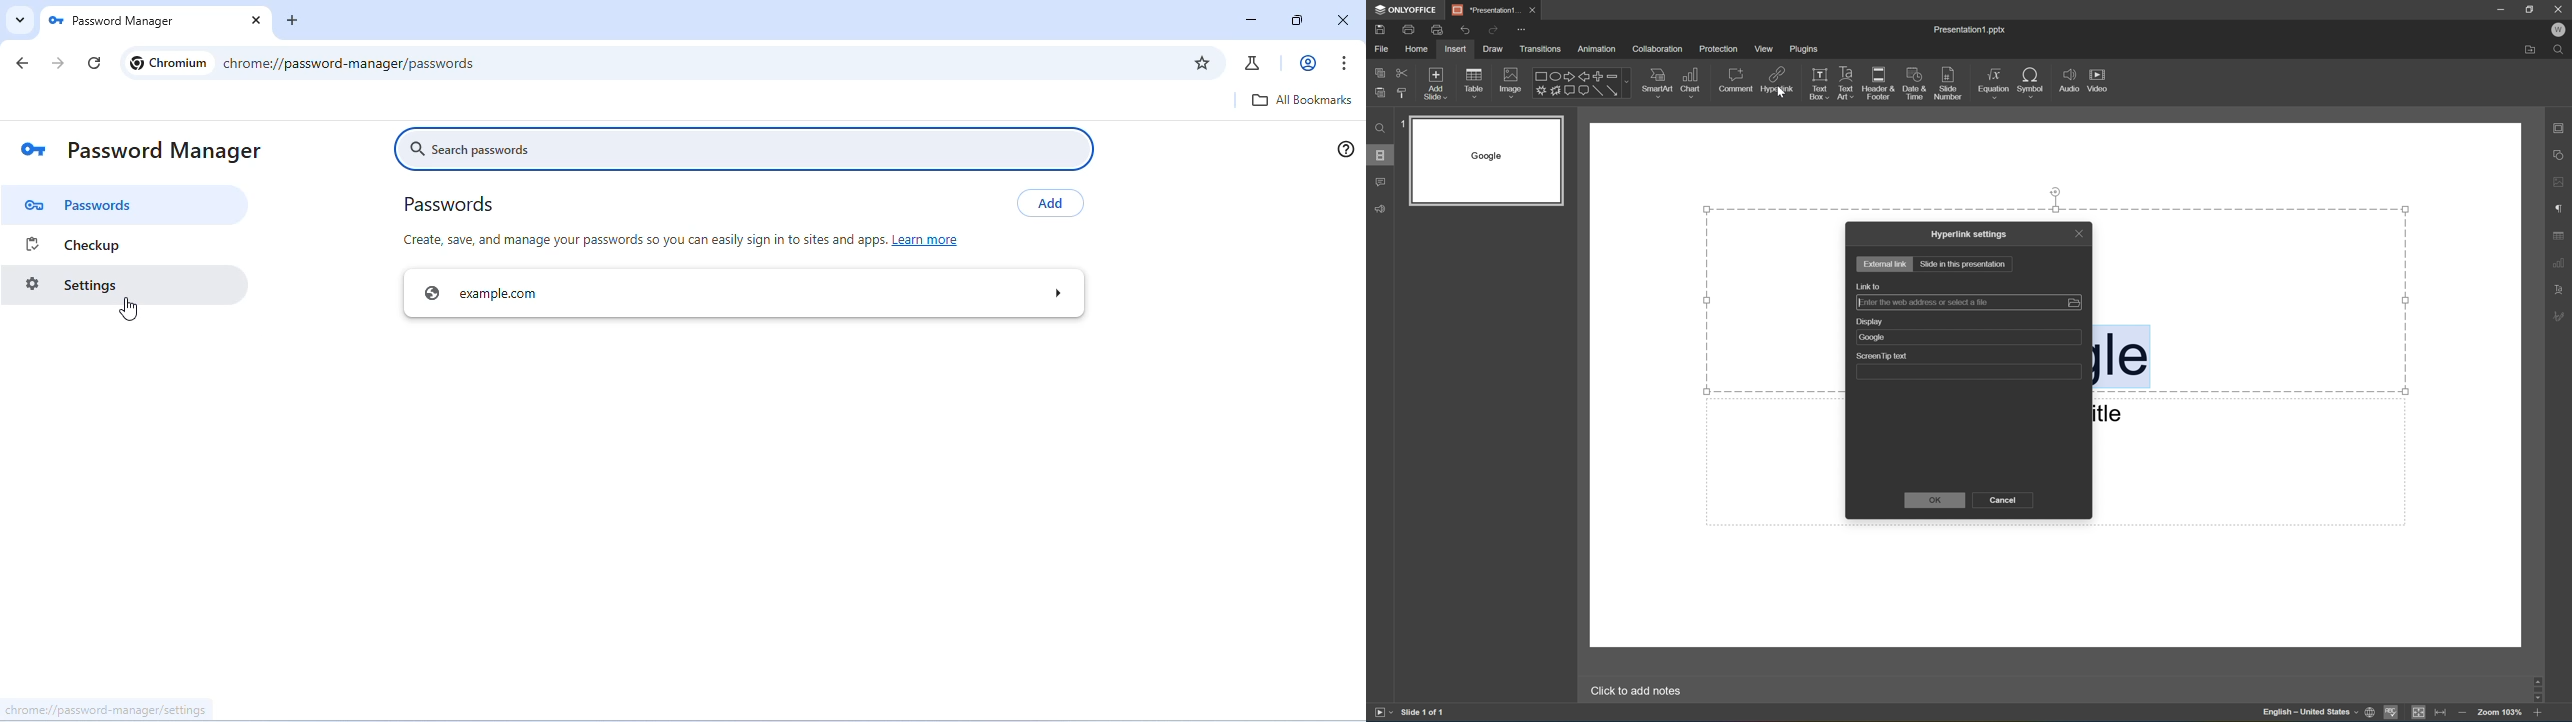 The image size is (2576, 728). Describe the element at coordinates (2392, 713) in the screenshot. I see `Spell checking` at that location.